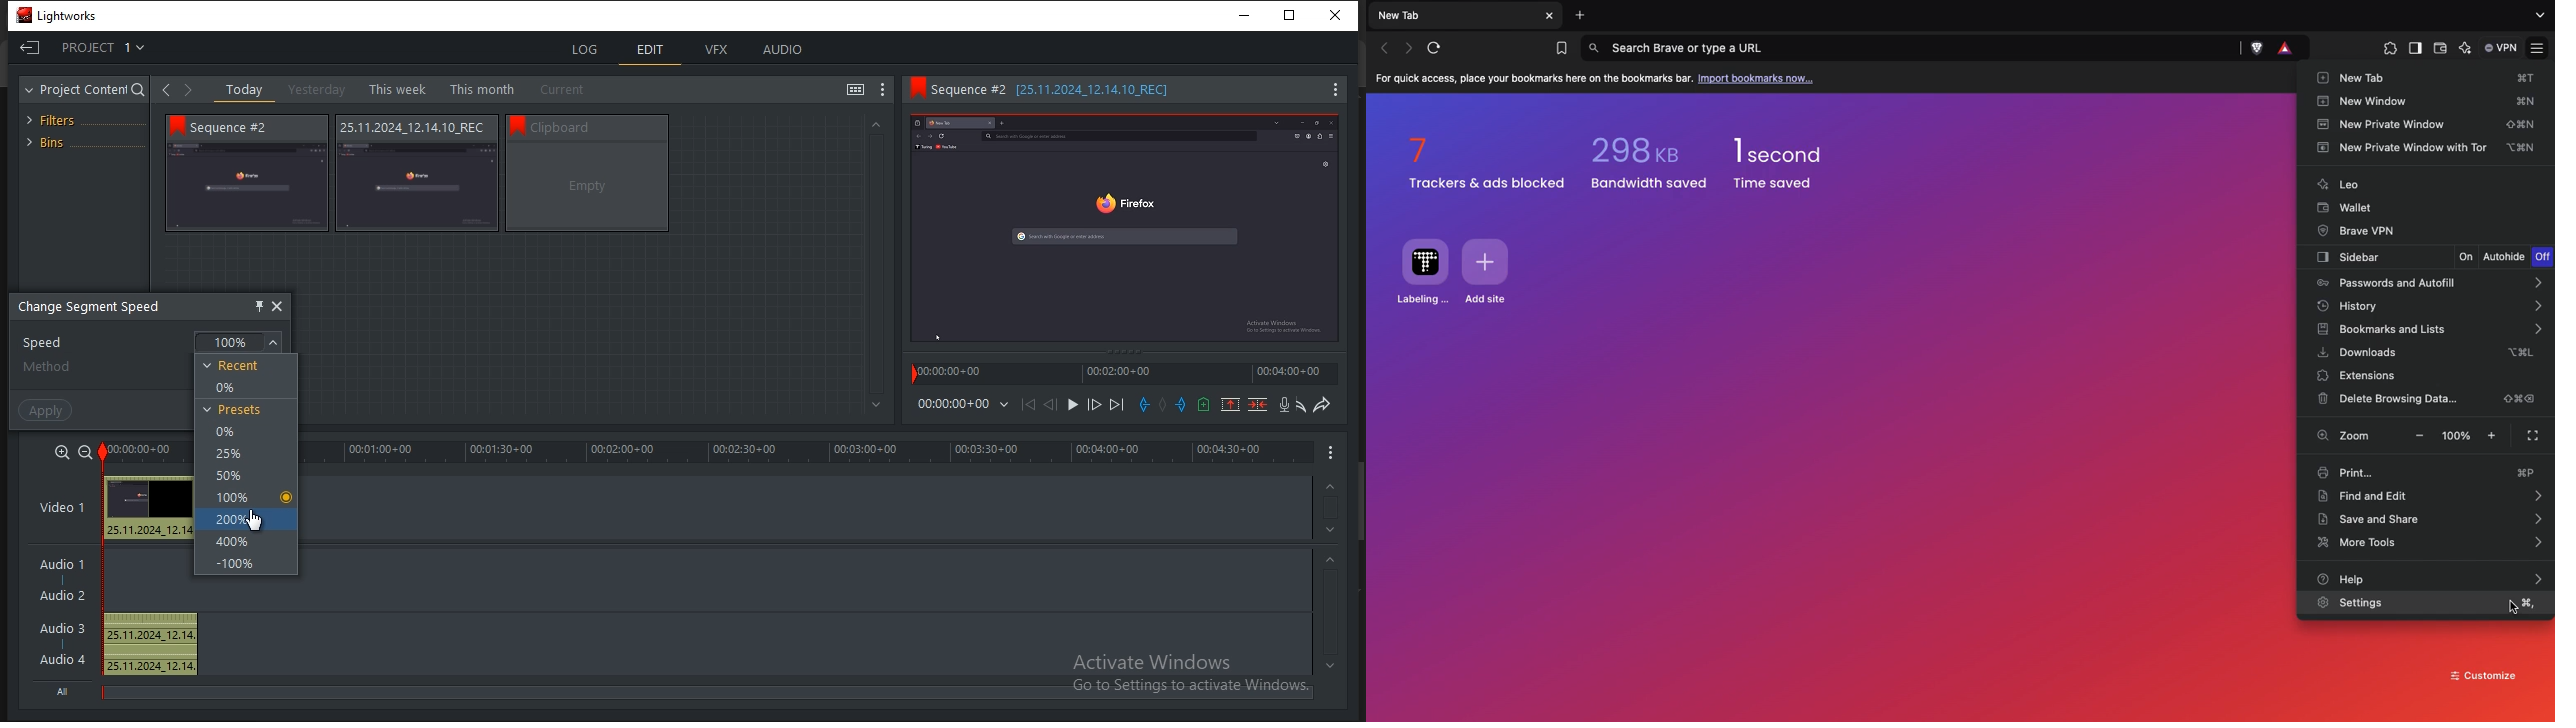  What do you see at coordinates (1180, 405) in the screenshot?
I see `add an out mark` at bounding box center [1180, 405].